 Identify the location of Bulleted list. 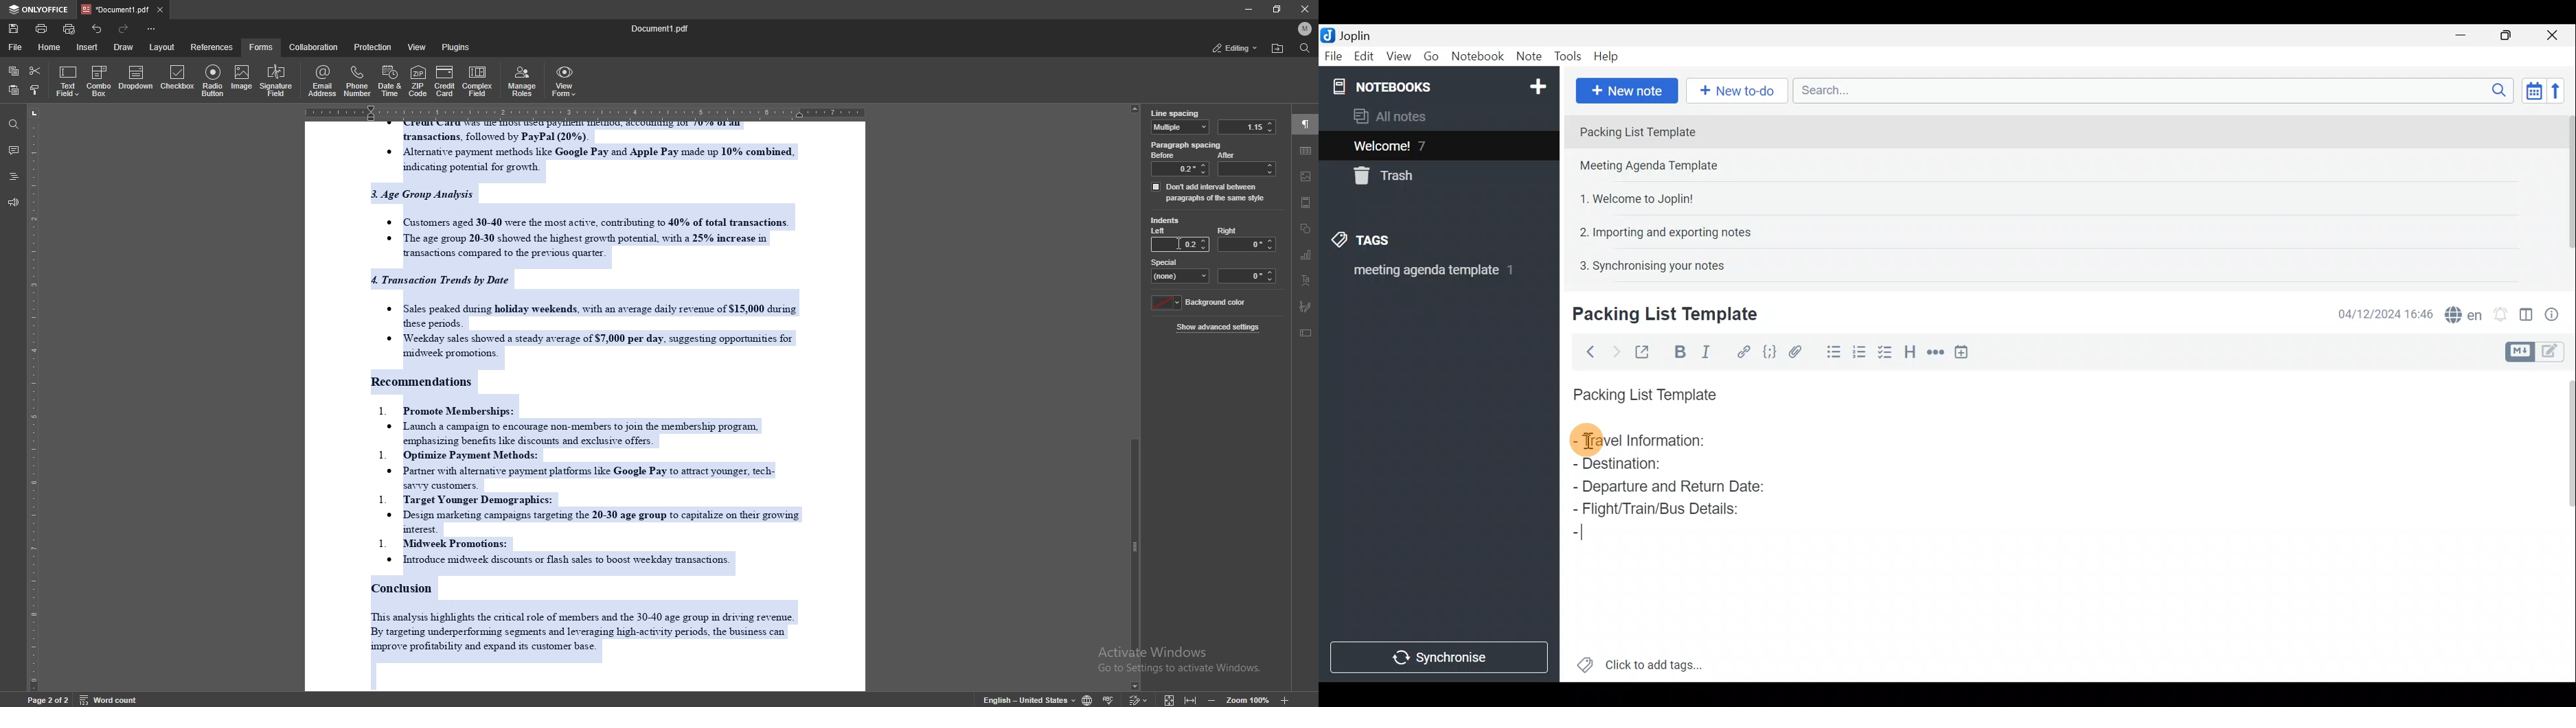
(1831, 354).